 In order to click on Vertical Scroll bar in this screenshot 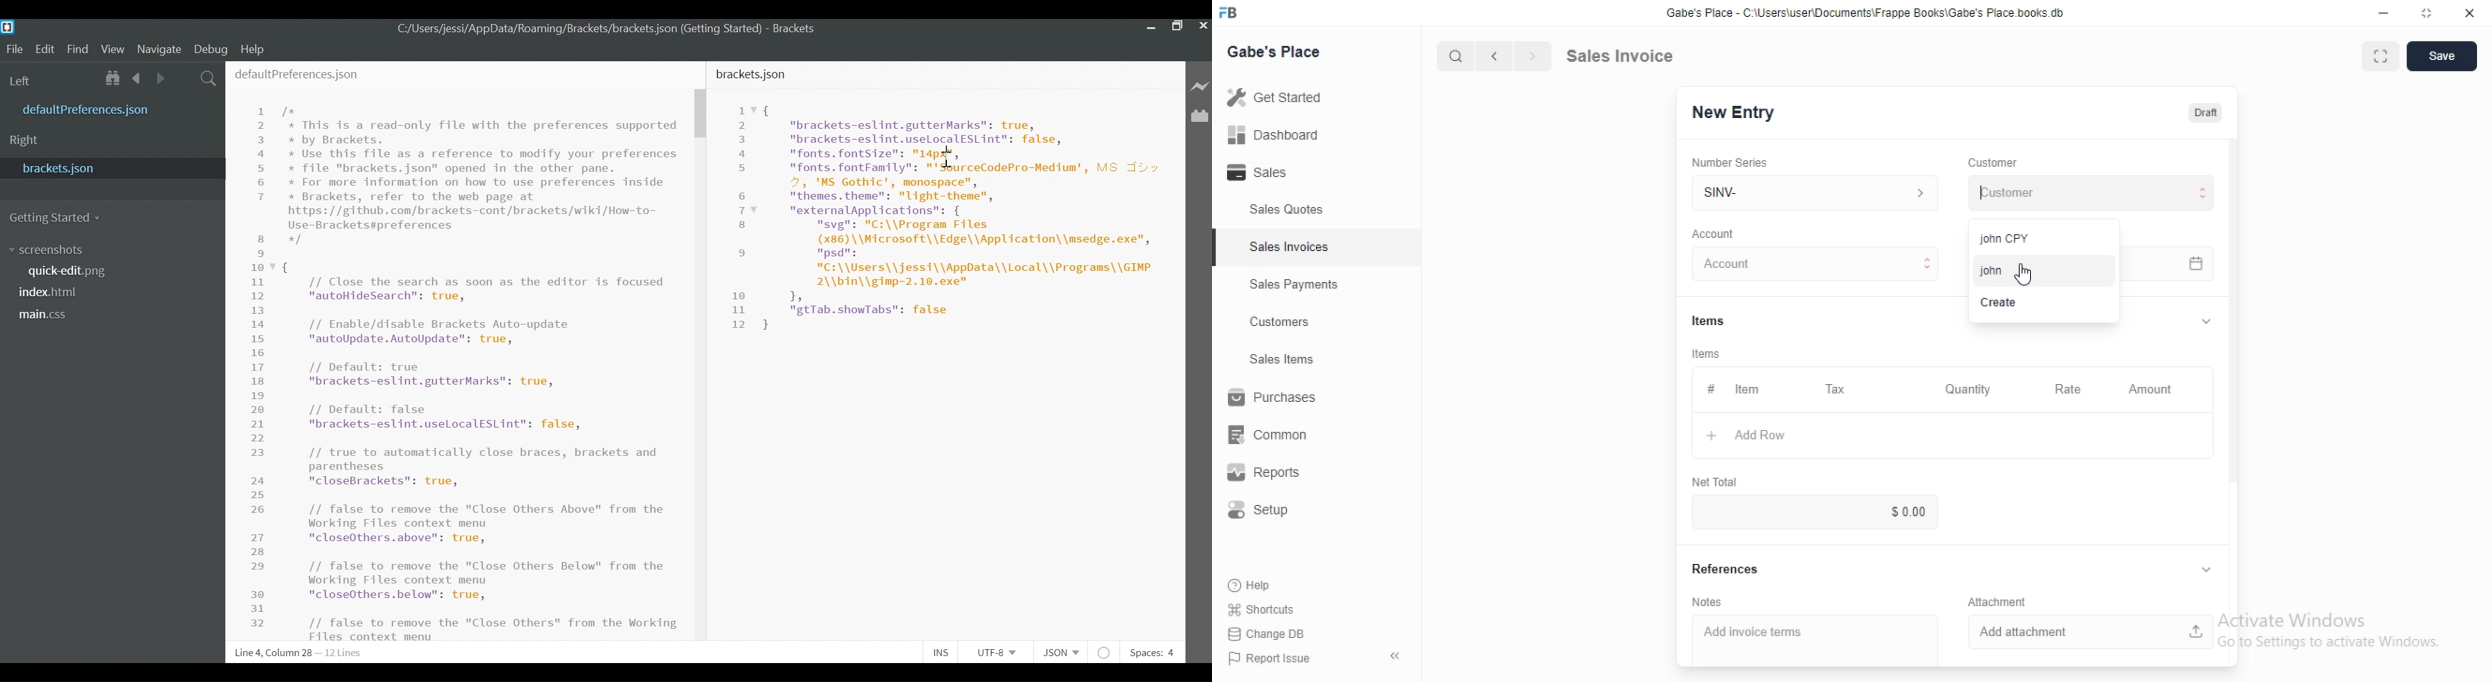, I will do `click(702, 115)`.